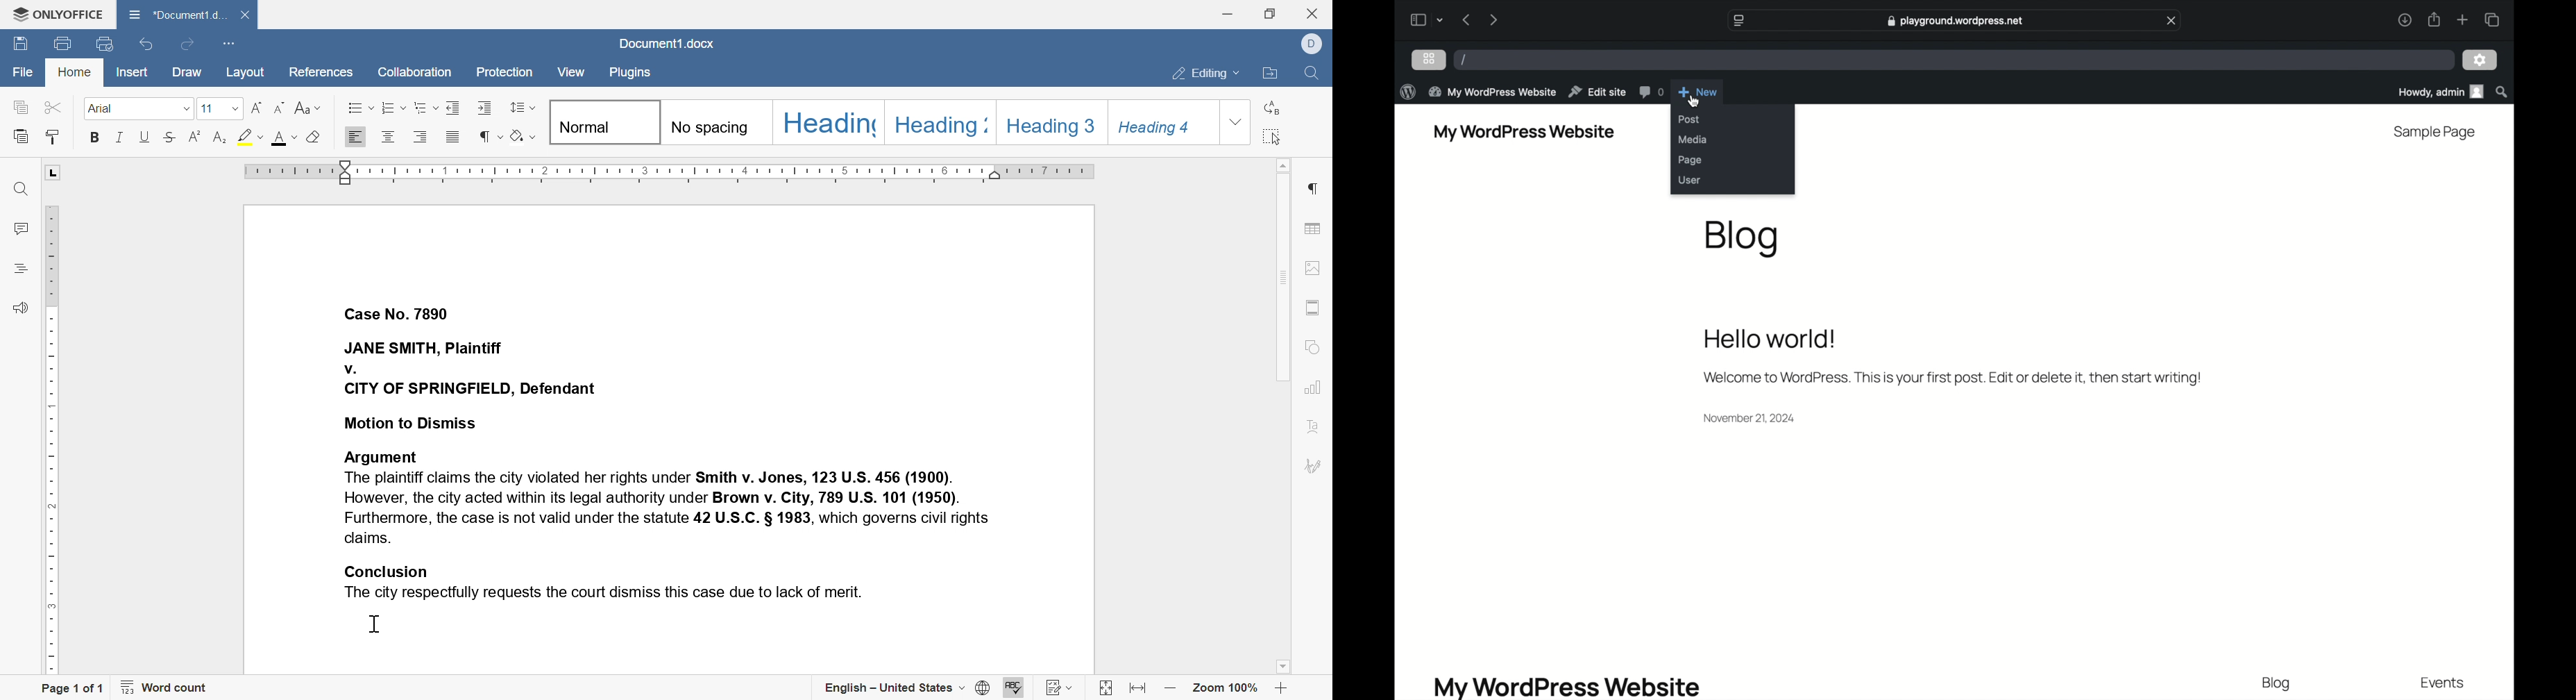 The height and width of the screenshot is (700, 2576). What do you see at coordinates (1310, 347) in the screenshot?
I see `shape settings` at bounding box center [1310, 347].